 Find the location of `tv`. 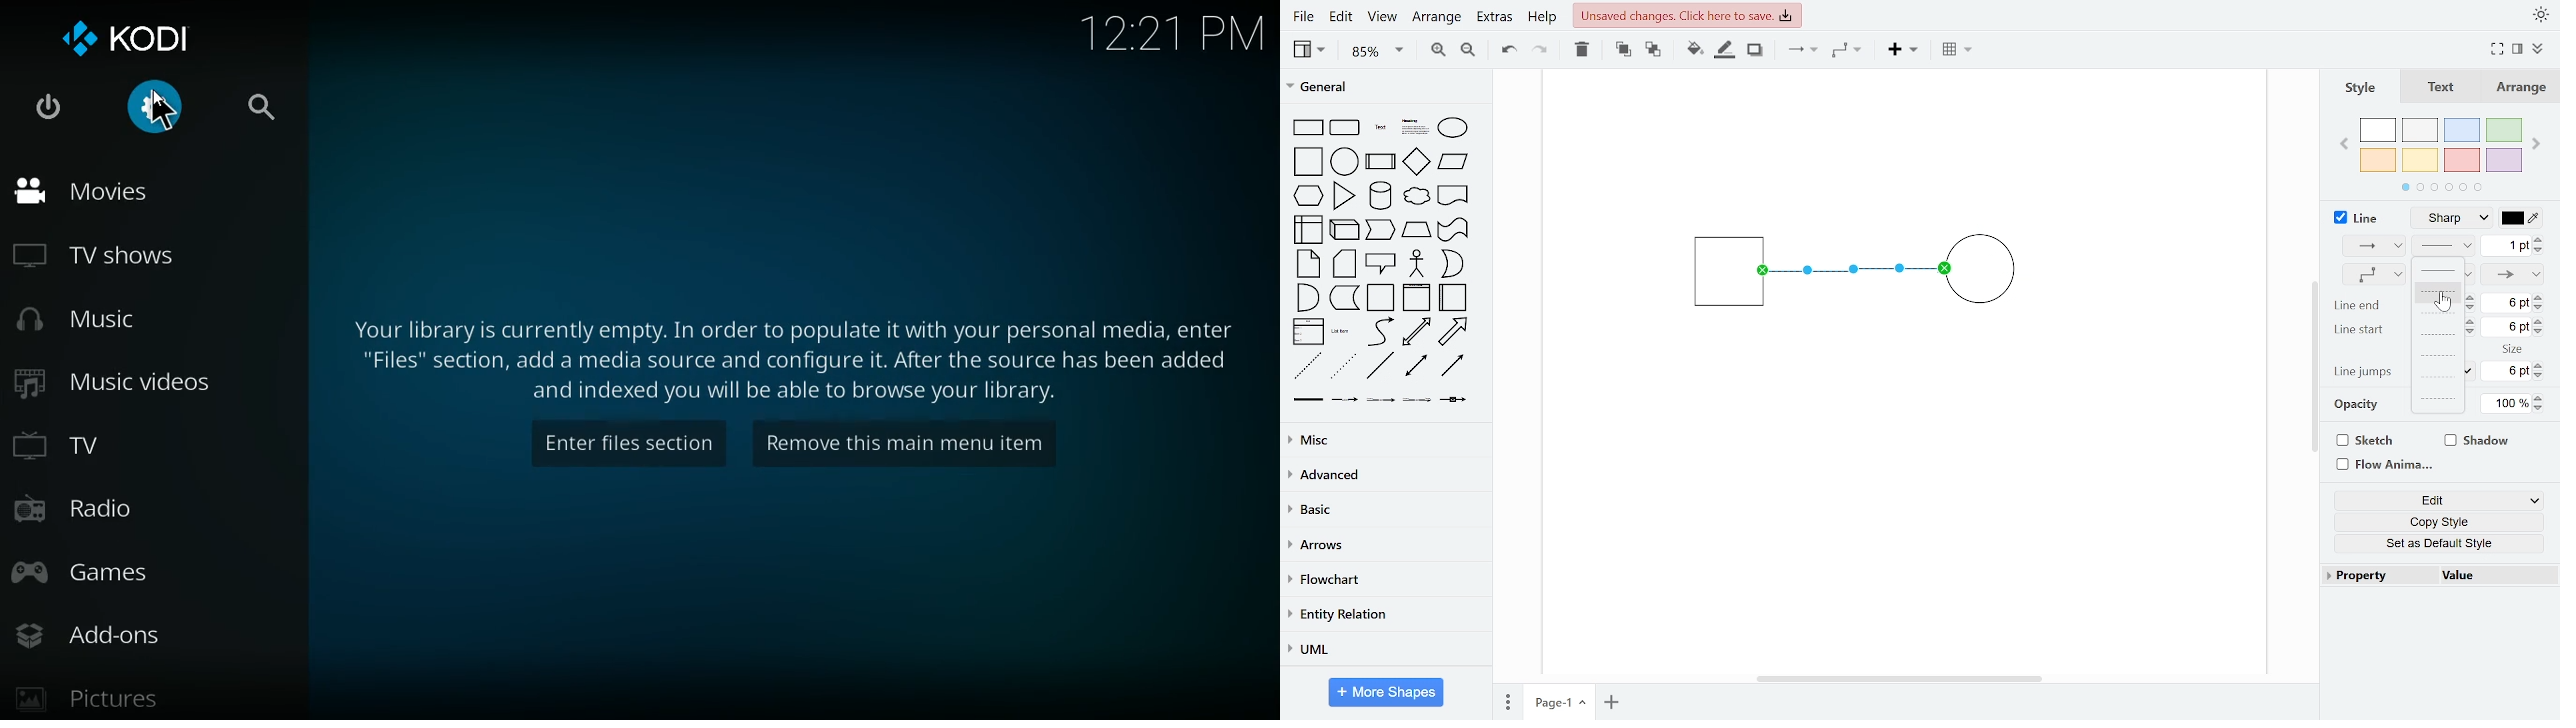

tv is located at coordinates (148, 445).